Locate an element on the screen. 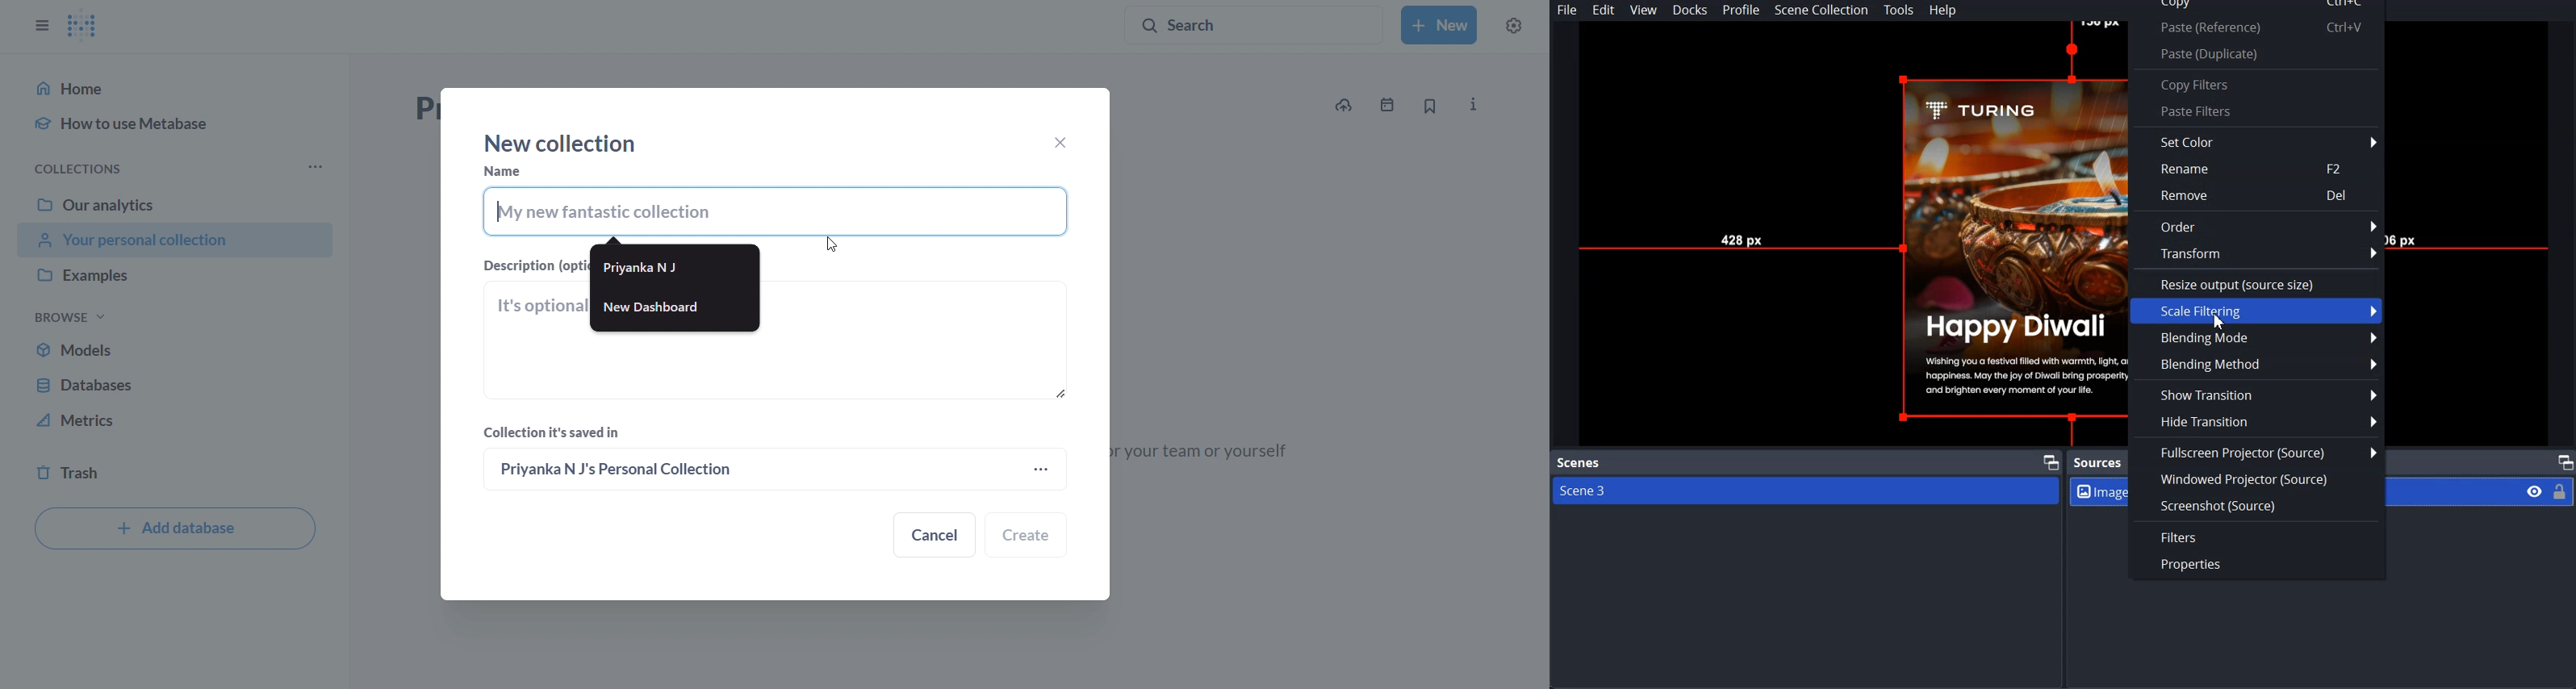  Blending mode is located at coordinates (2257, 337).